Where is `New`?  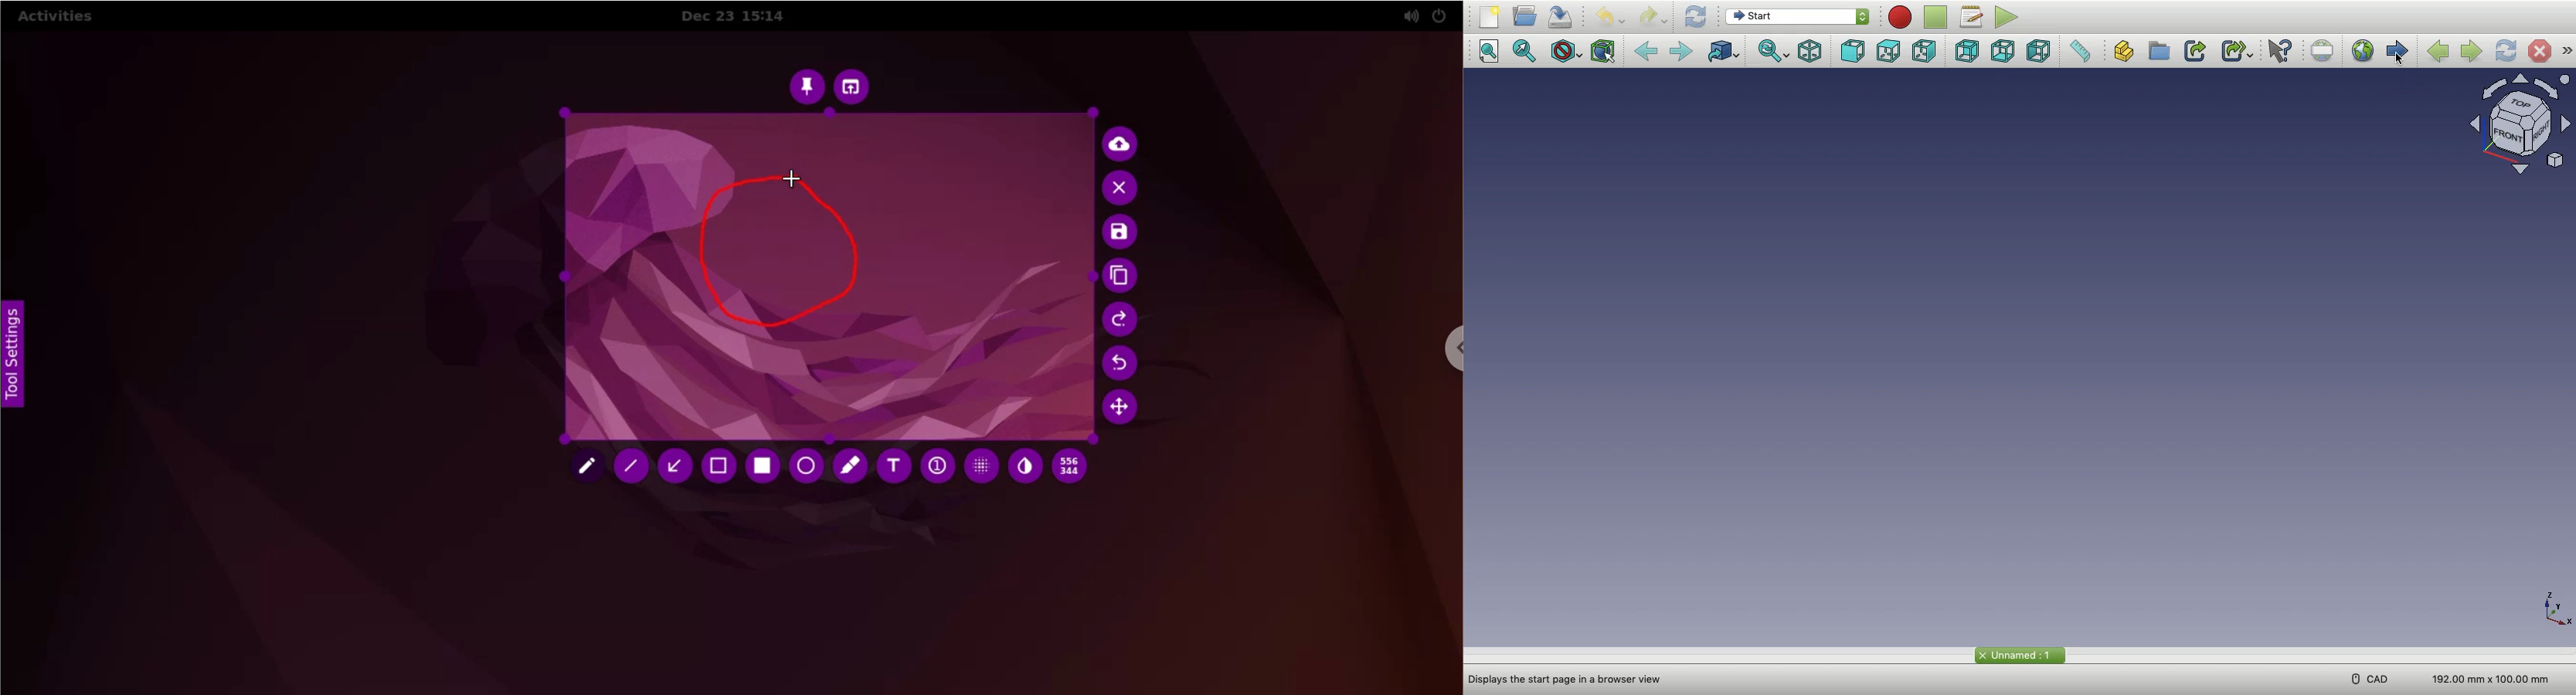 New is located at coordinates (1490, 17).